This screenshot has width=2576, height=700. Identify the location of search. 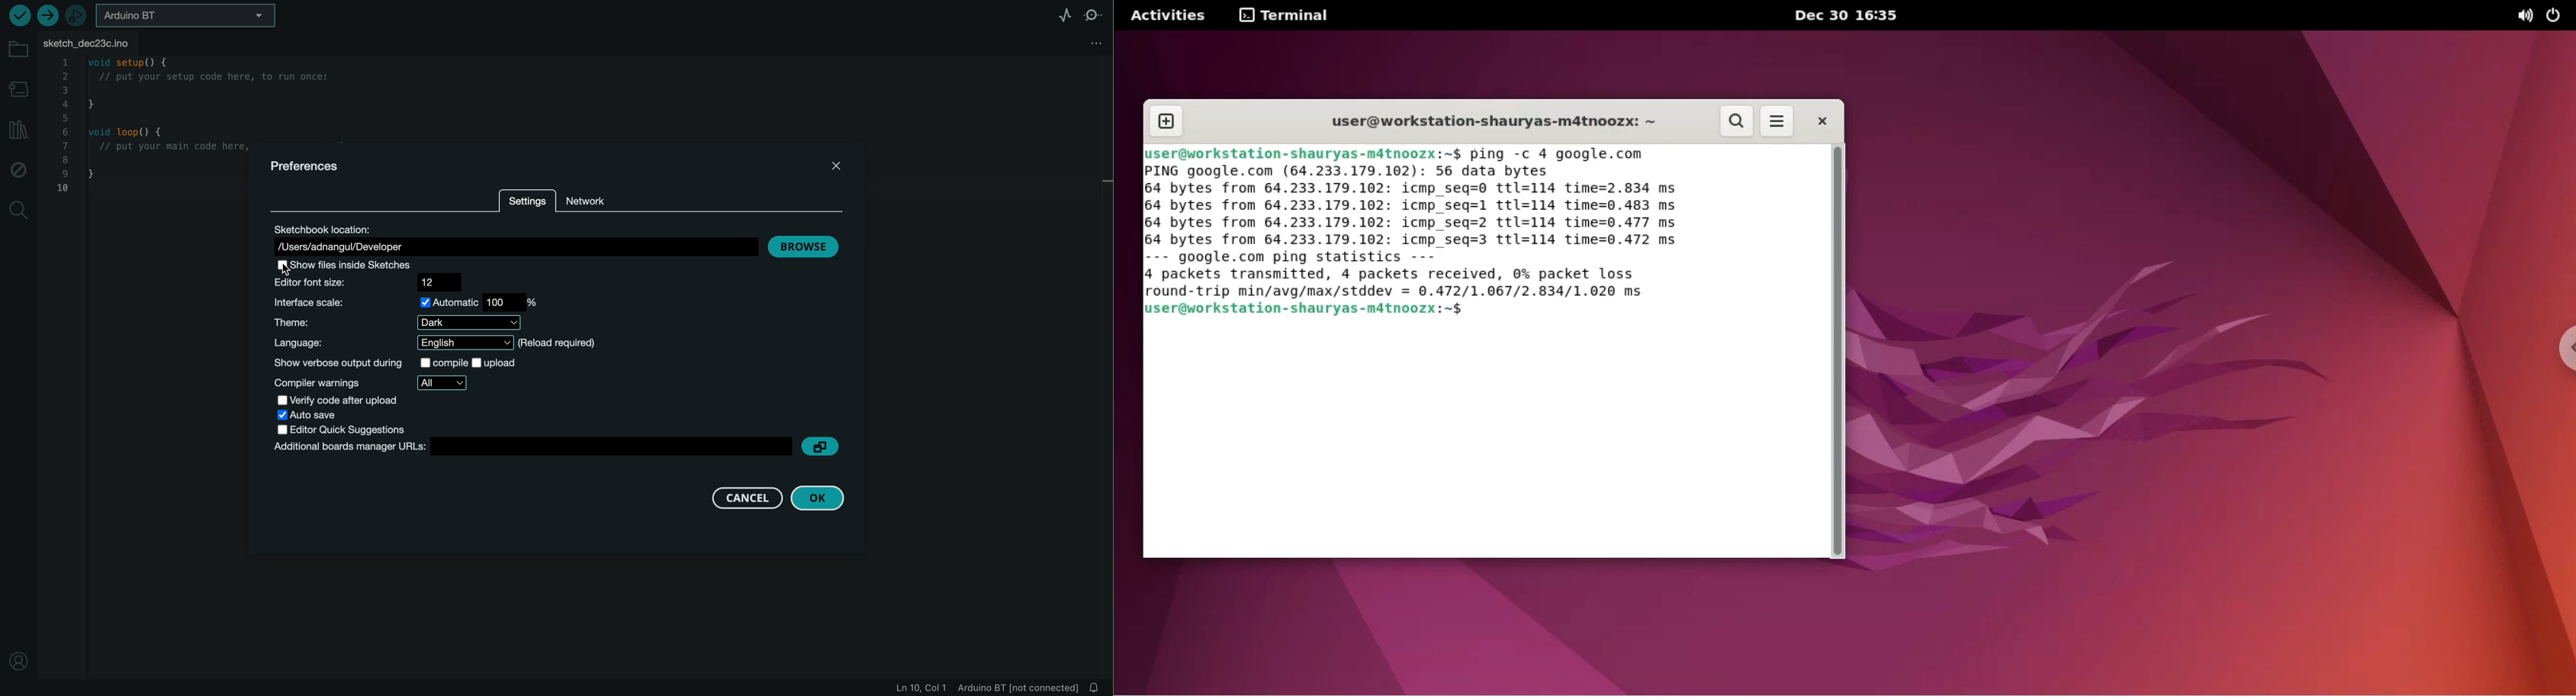
(18, 210).